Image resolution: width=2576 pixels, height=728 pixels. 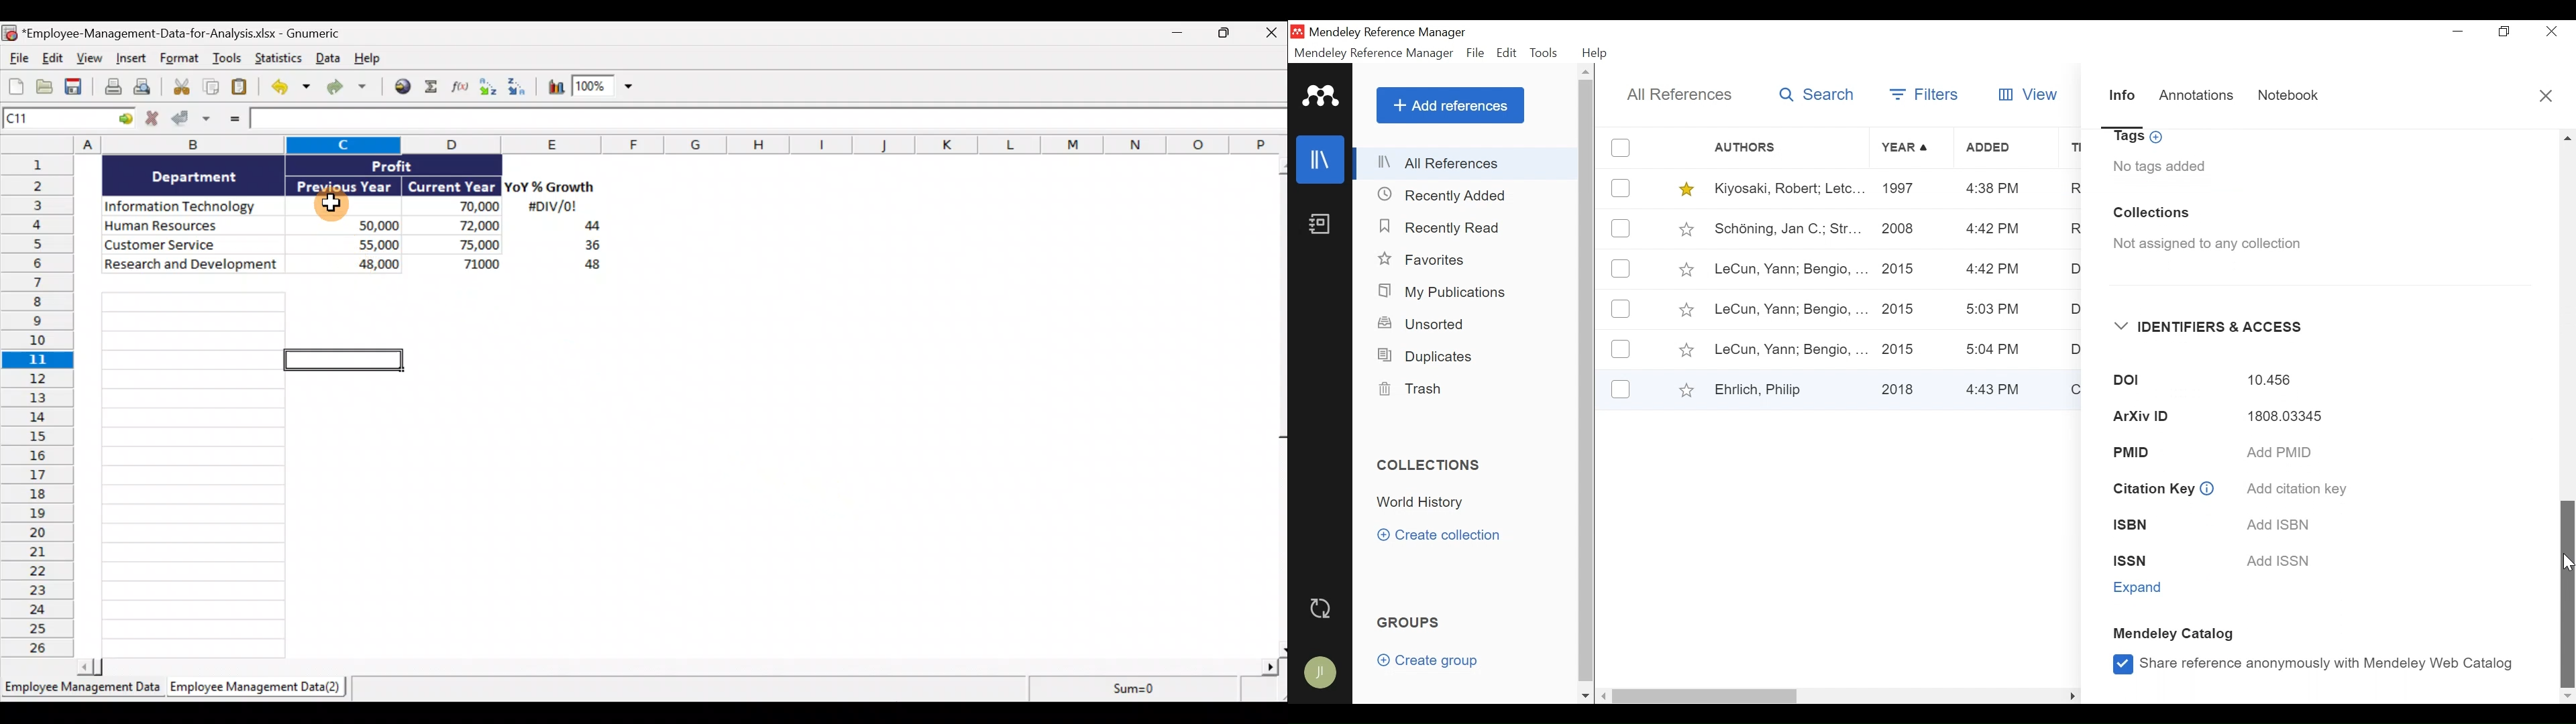 What do you see at coordinates (227, 60) in the screenshot?
I see `Tools` at bounding box center [227, 60].